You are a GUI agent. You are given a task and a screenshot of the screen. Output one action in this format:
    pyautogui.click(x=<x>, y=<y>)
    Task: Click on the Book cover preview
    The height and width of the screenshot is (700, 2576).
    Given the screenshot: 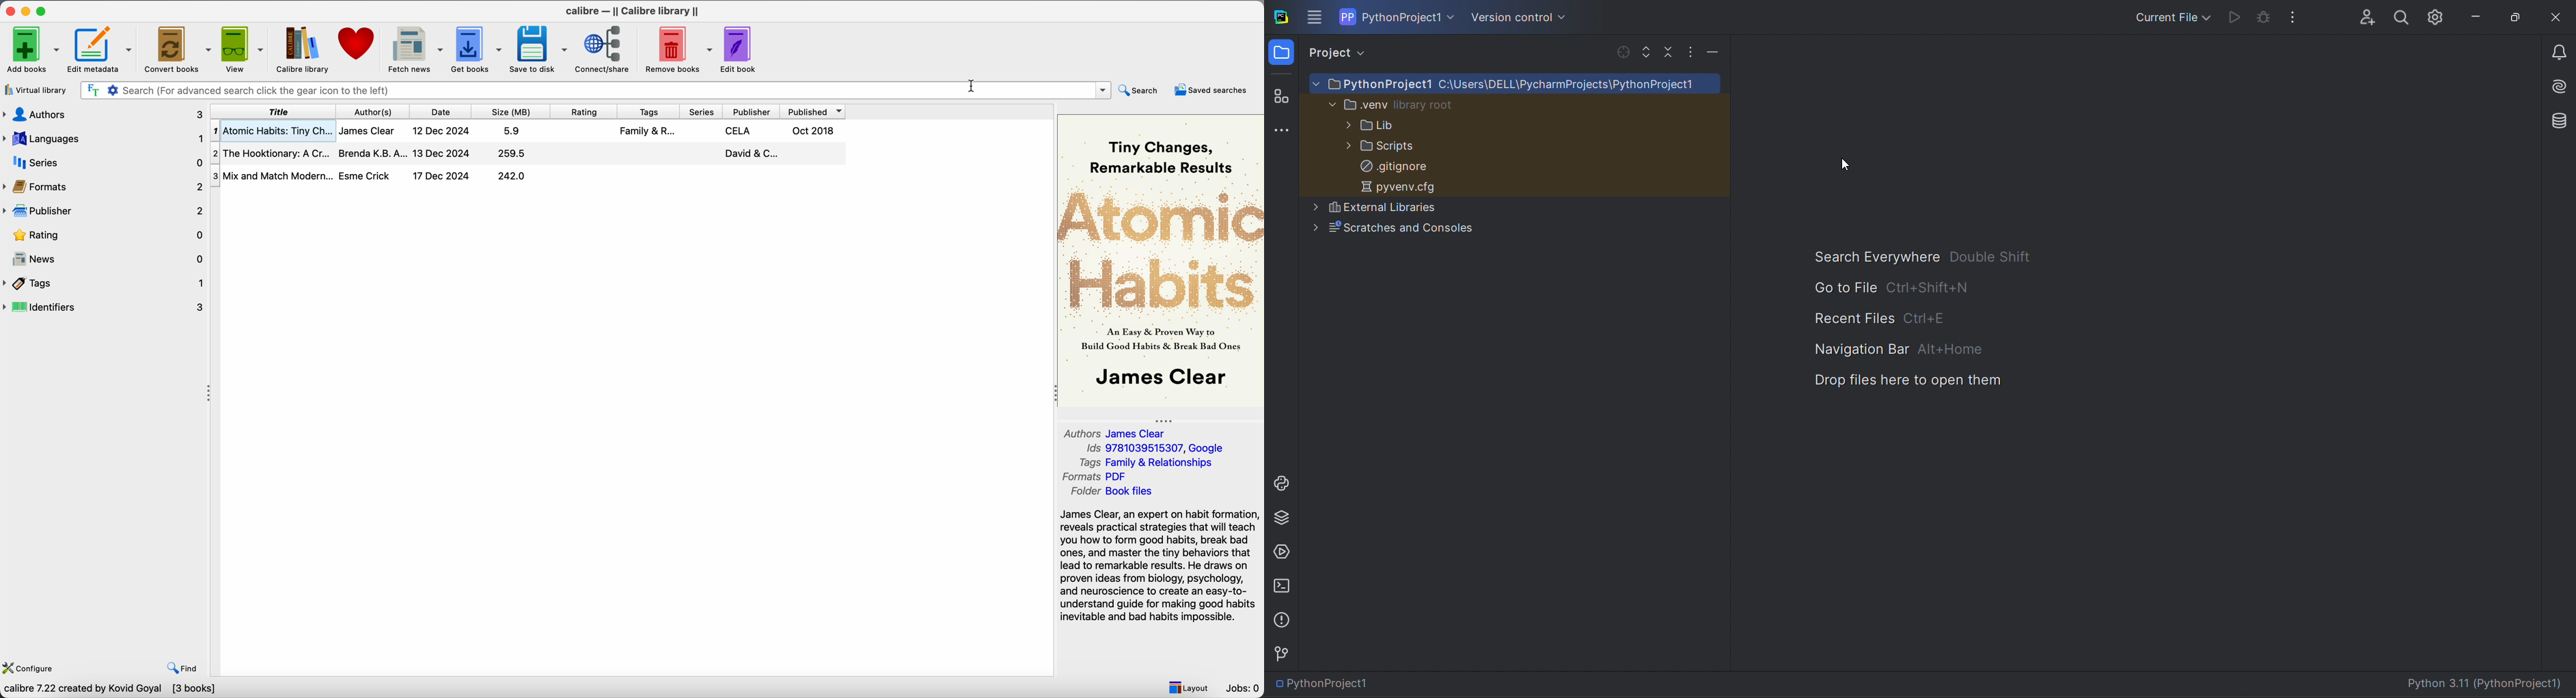 What is the action you would take?
    pyautogui.click(x=1161, y=259)
    